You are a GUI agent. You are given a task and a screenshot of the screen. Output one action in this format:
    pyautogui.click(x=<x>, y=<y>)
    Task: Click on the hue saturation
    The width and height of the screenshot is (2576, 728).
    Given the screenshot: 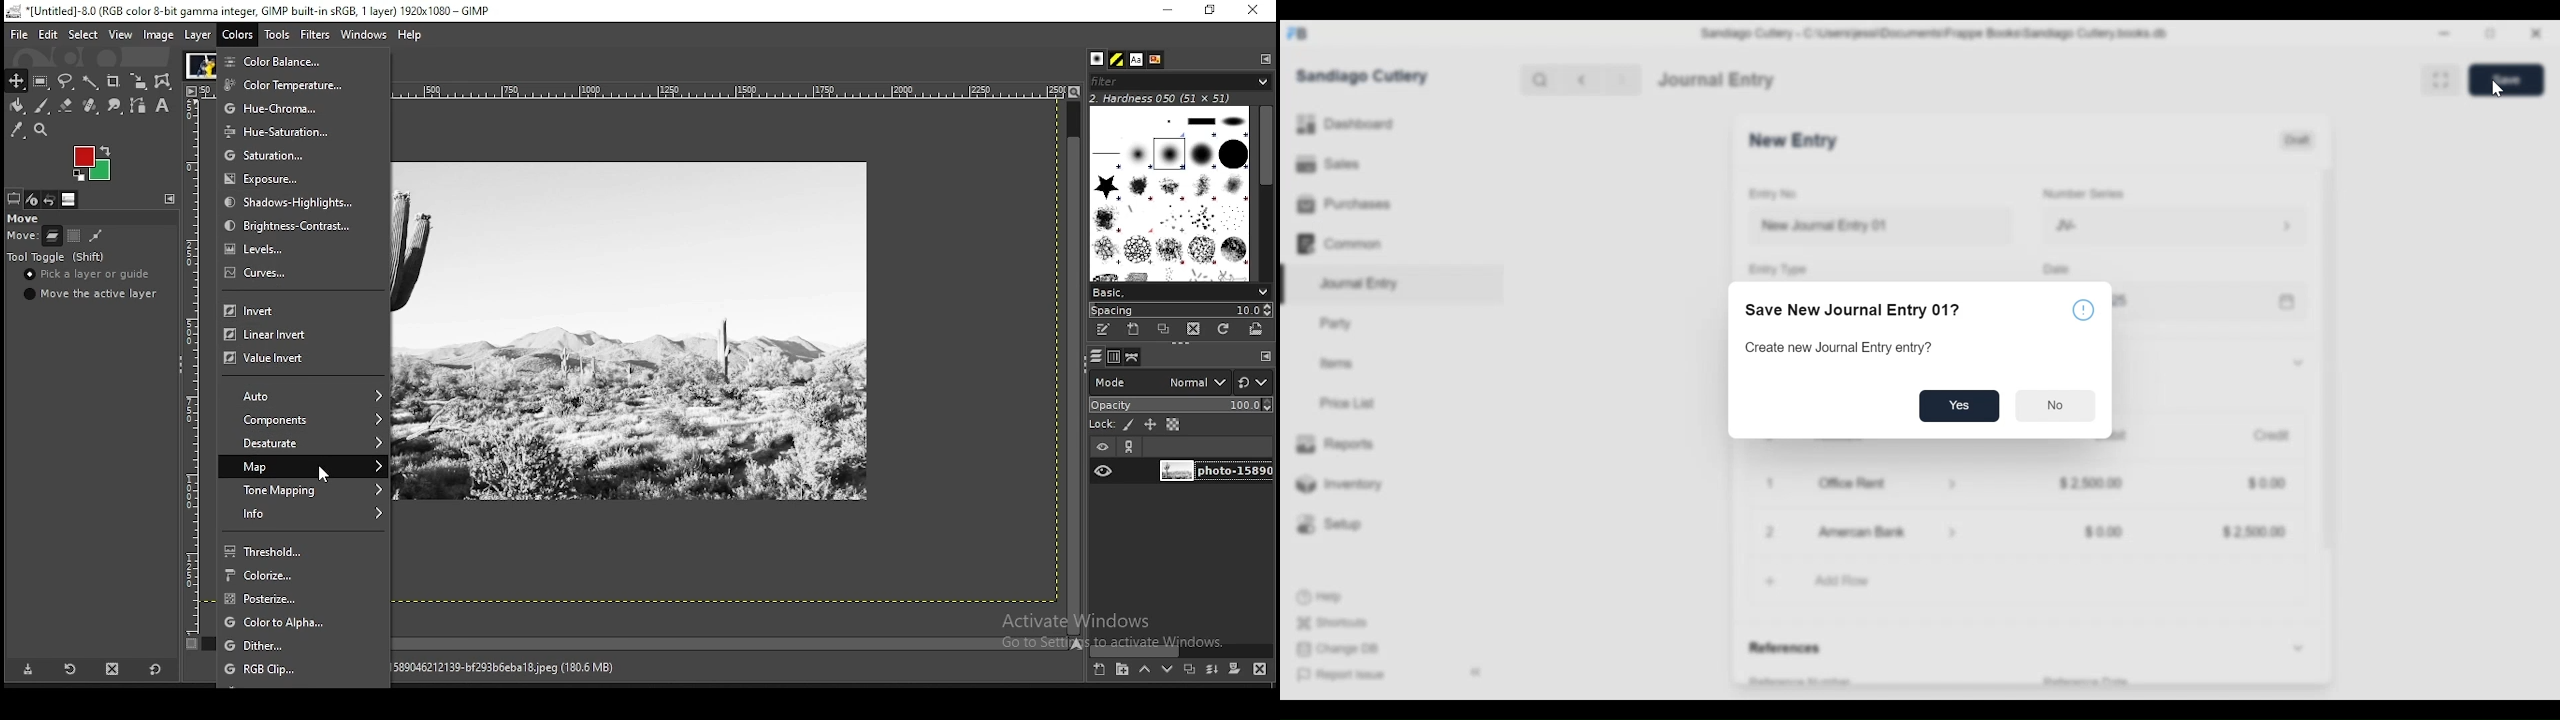 What is the action you would take?
    pyautogui.click(x=286, y=131)
    